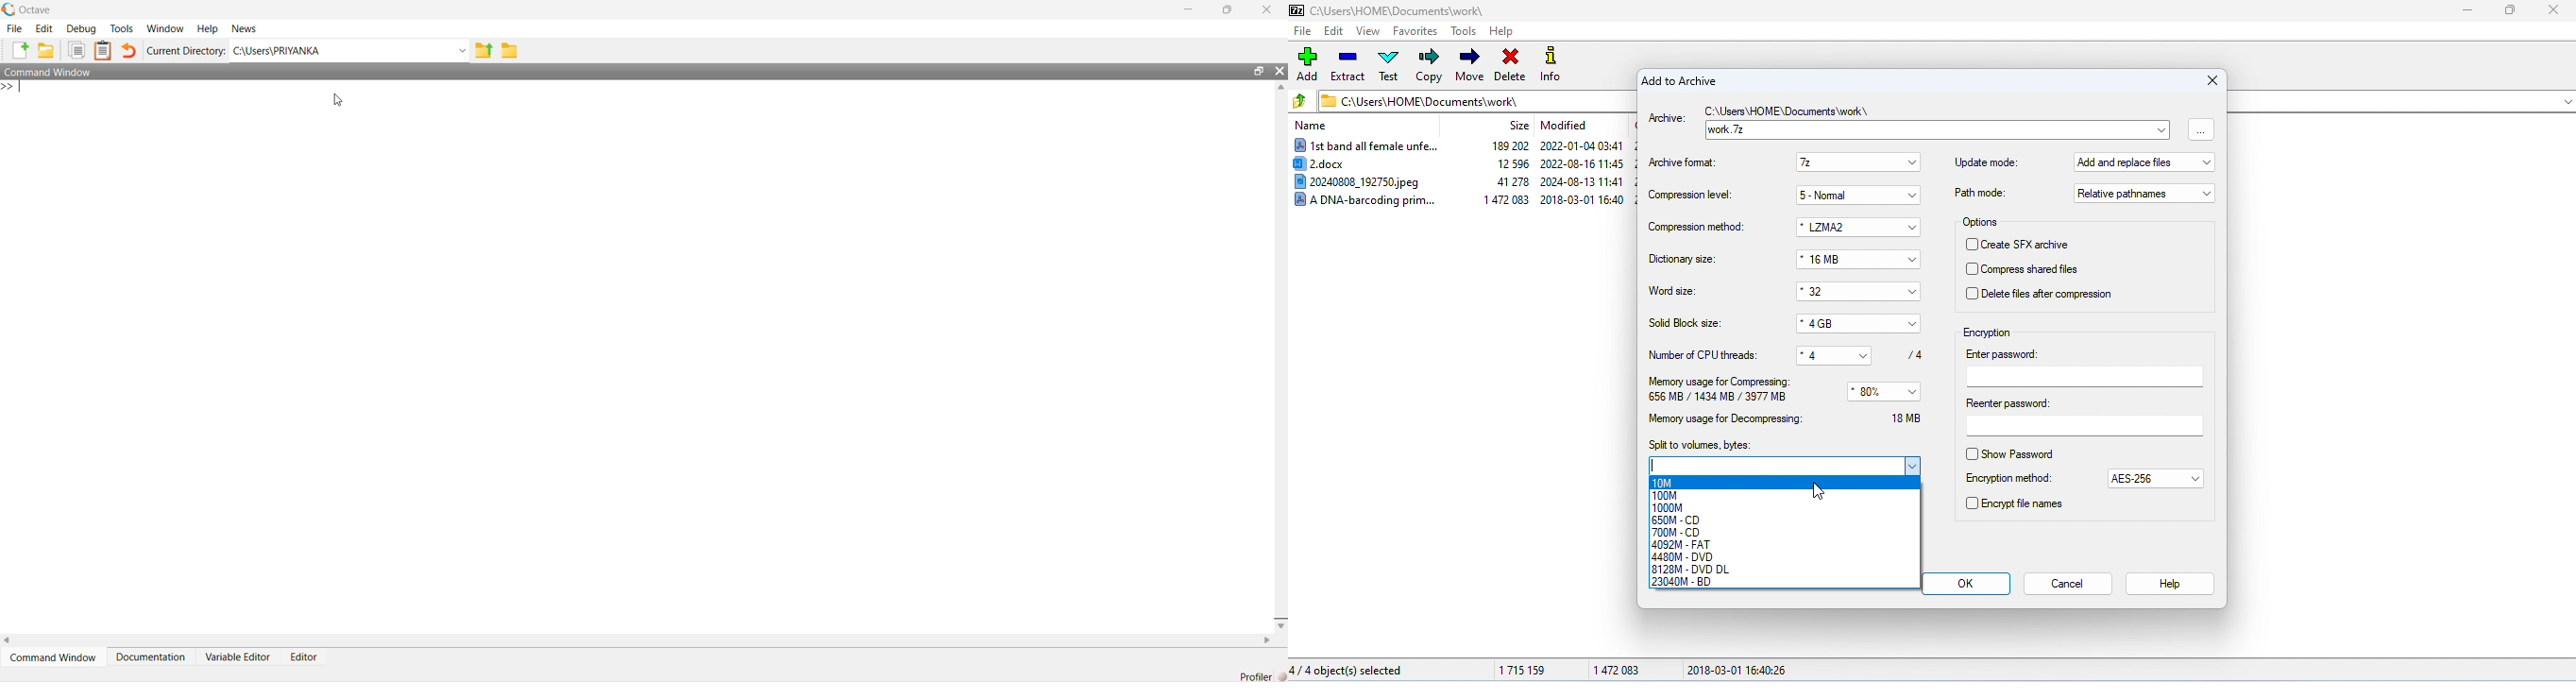 This screenshot has height=700, width=2576. I want to click on 4/4 object(s) selected, so click(1347, 671).